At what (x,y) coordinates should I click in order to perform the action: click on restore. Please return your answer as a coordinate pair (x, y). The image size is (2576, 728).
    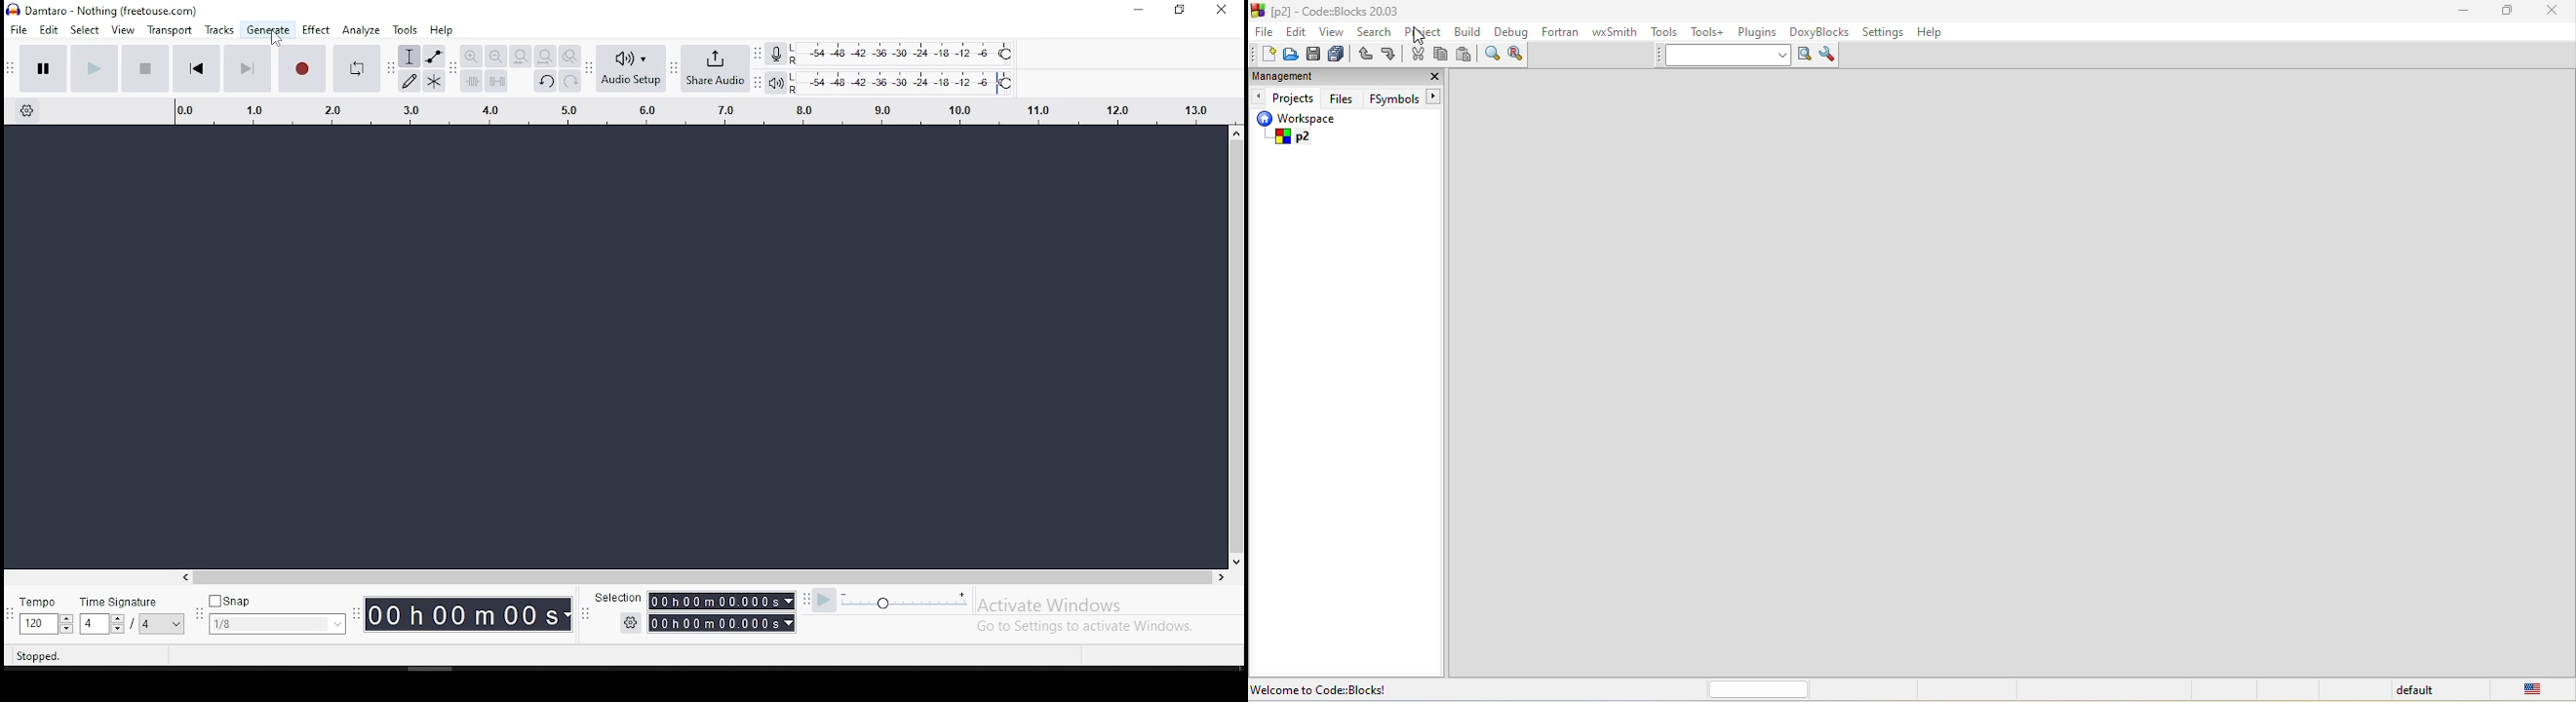
    Looking at the image, I should click on (1182, 10).